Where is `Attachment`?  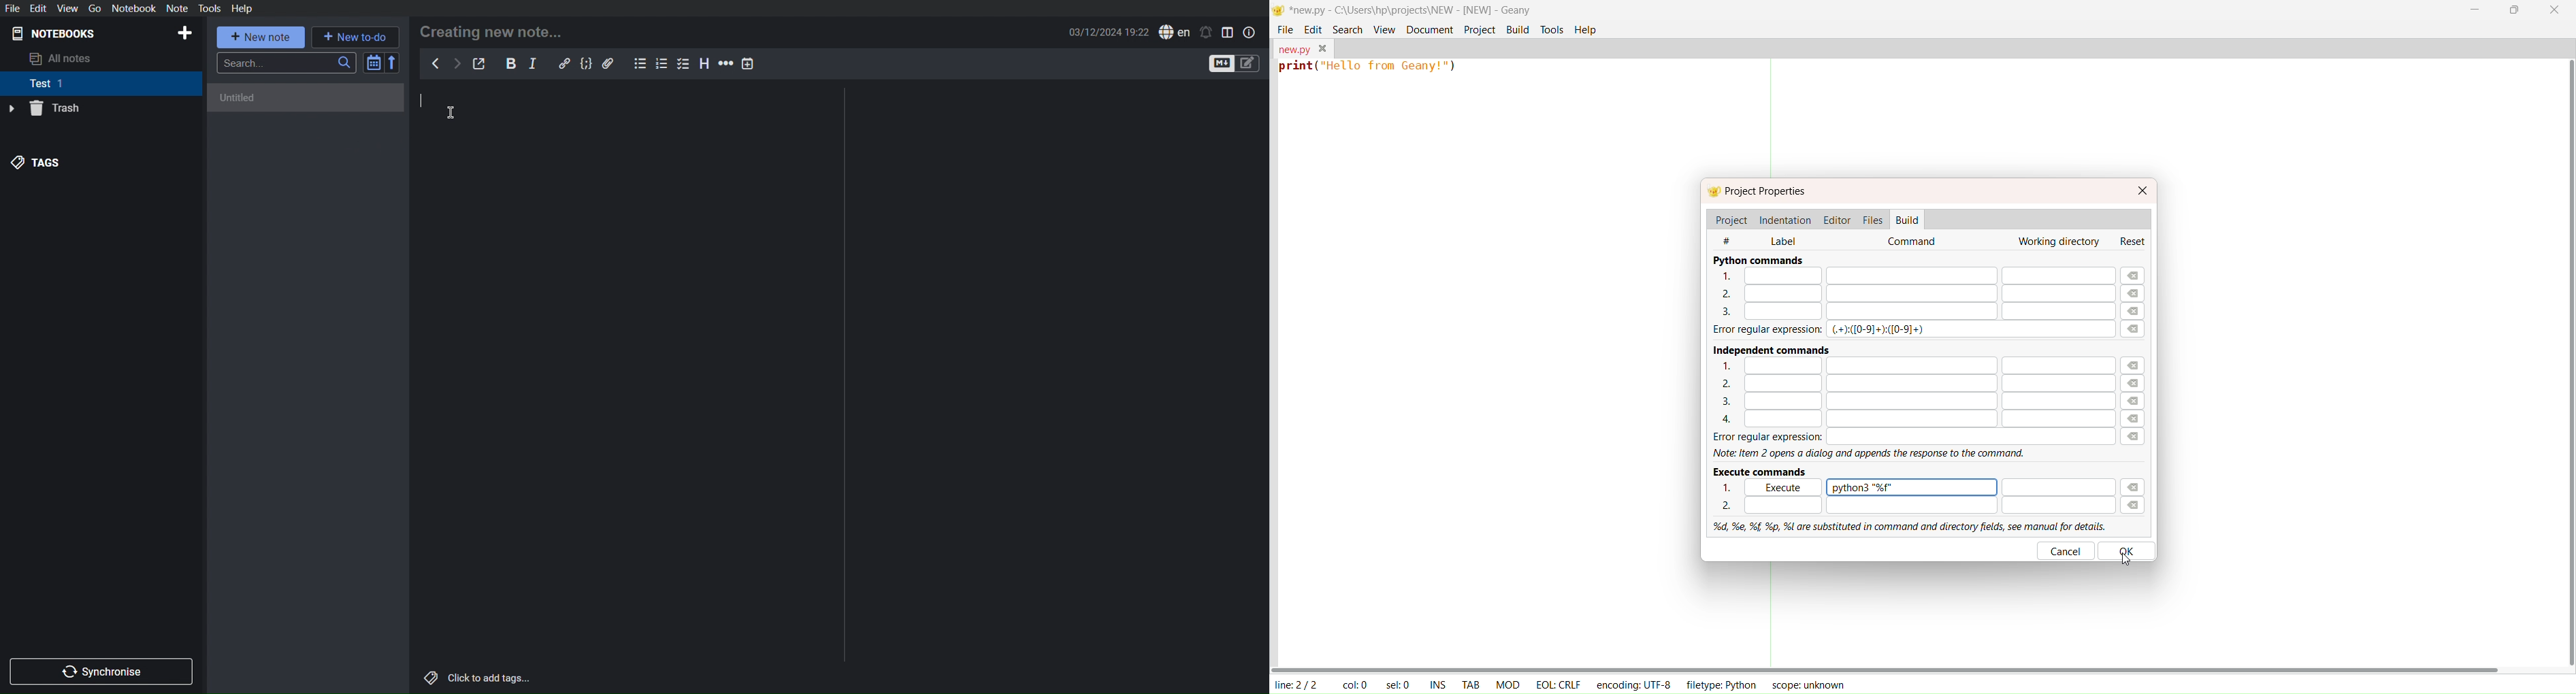
Attachment is located at coordinates (608, 63).